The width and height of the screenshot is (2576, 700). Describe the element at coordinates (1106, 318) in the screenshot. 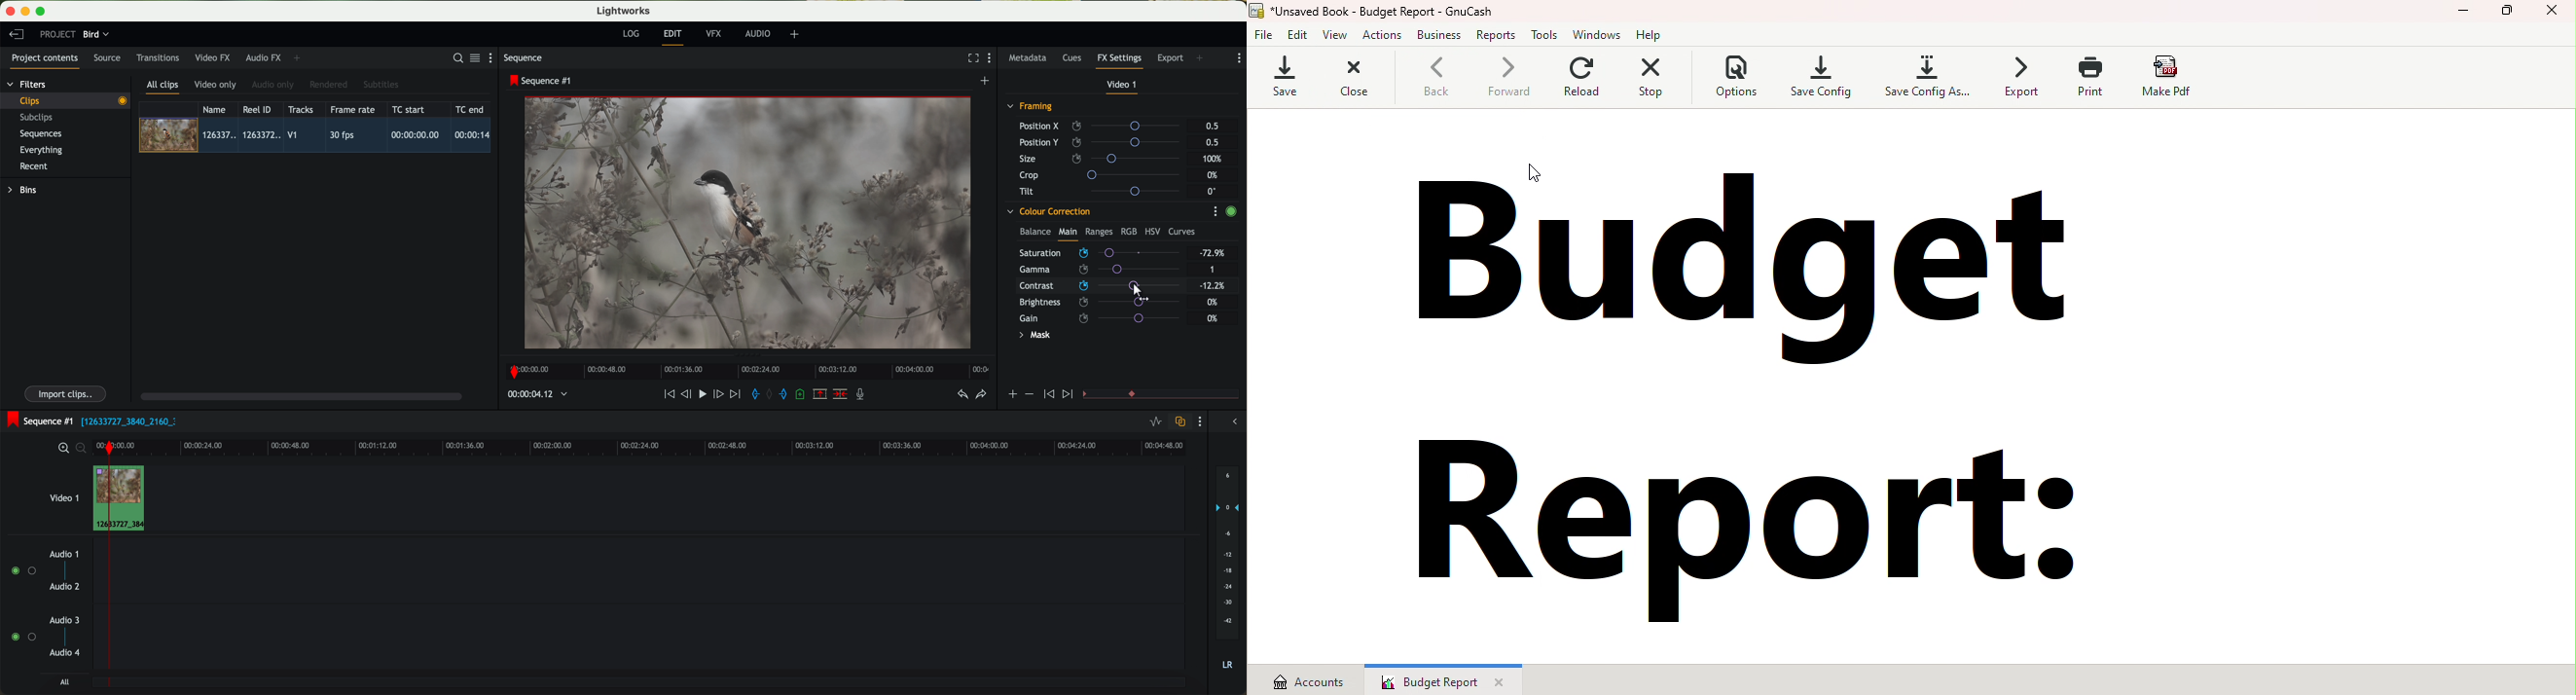

I see `gain` at that location.